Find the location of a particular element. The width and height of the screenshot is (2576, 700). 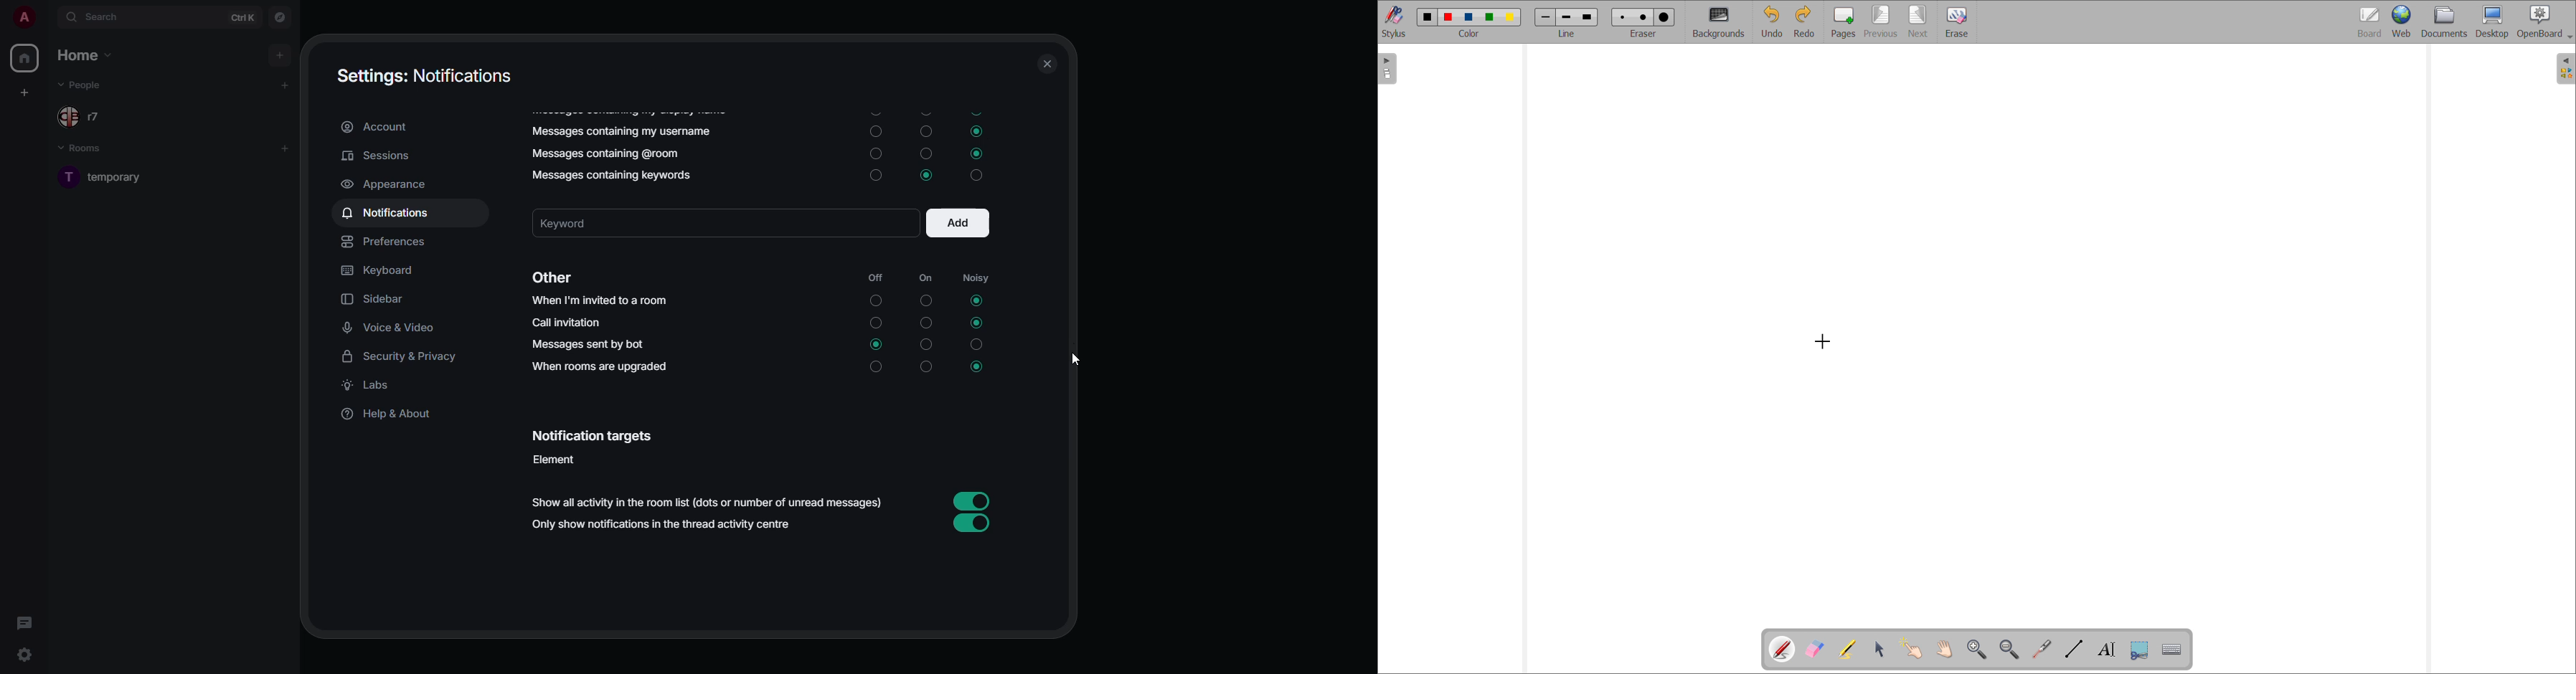

line width size is located at coordinates (1547, 18).